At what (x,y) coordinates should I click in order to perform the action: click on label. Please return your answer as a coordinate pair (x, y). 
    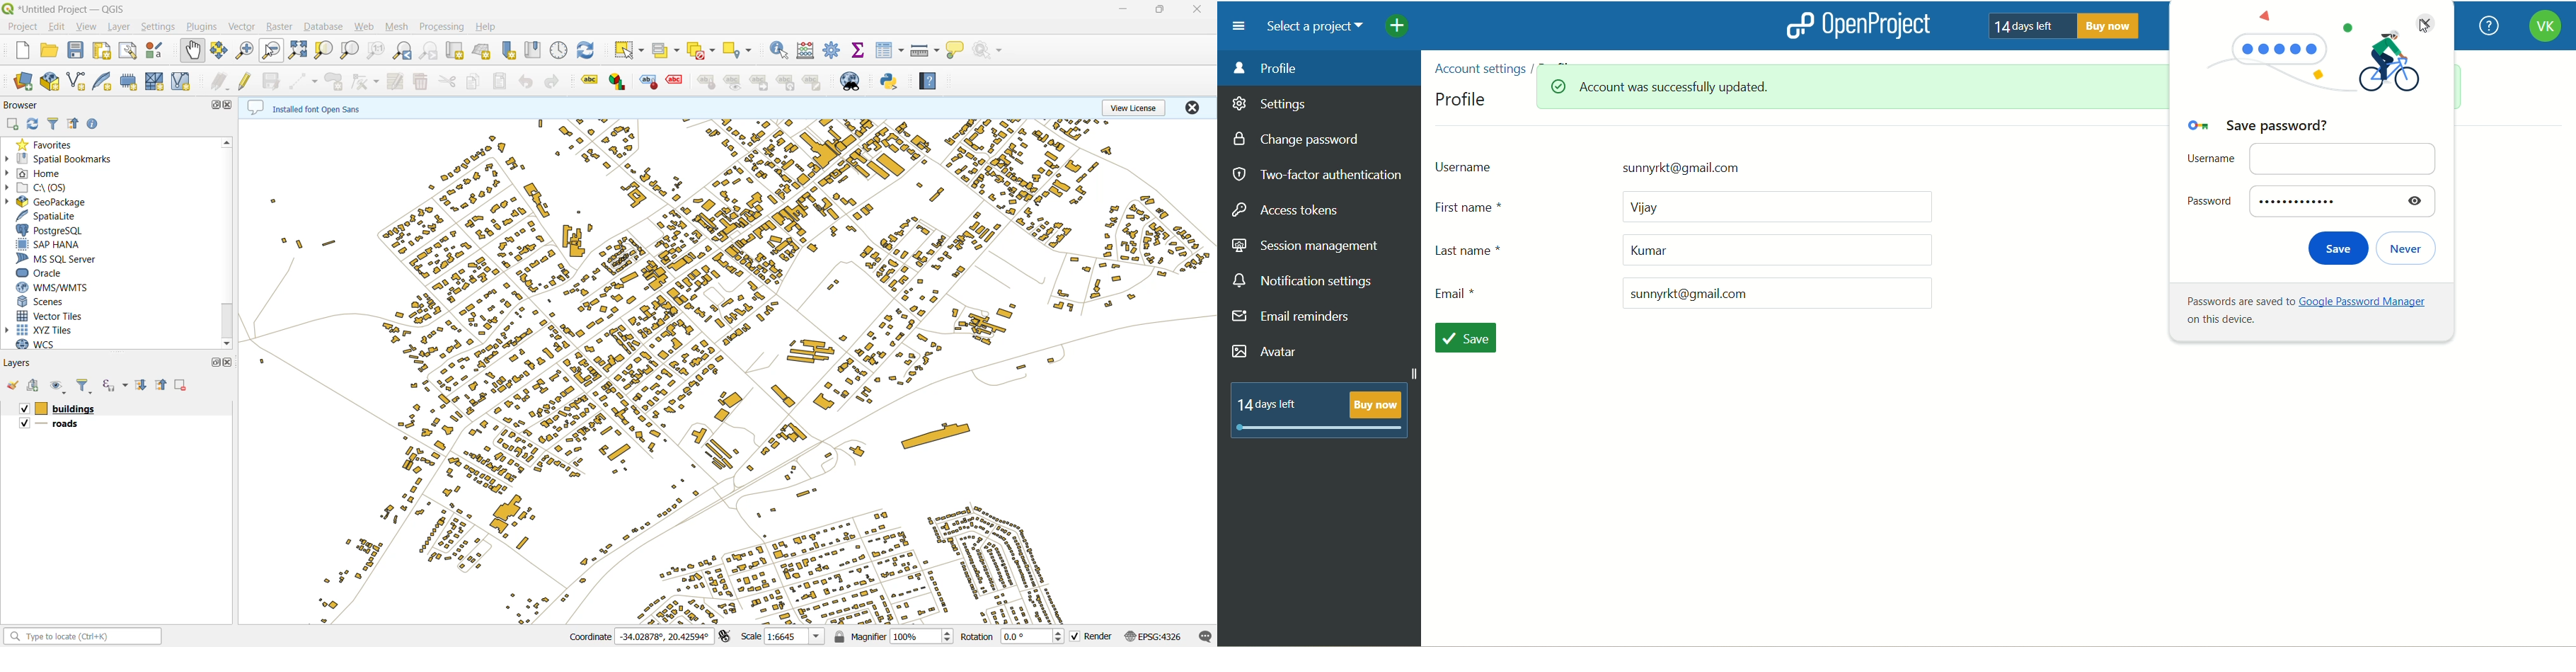
    Looking at the image, I should click on (706, 83).